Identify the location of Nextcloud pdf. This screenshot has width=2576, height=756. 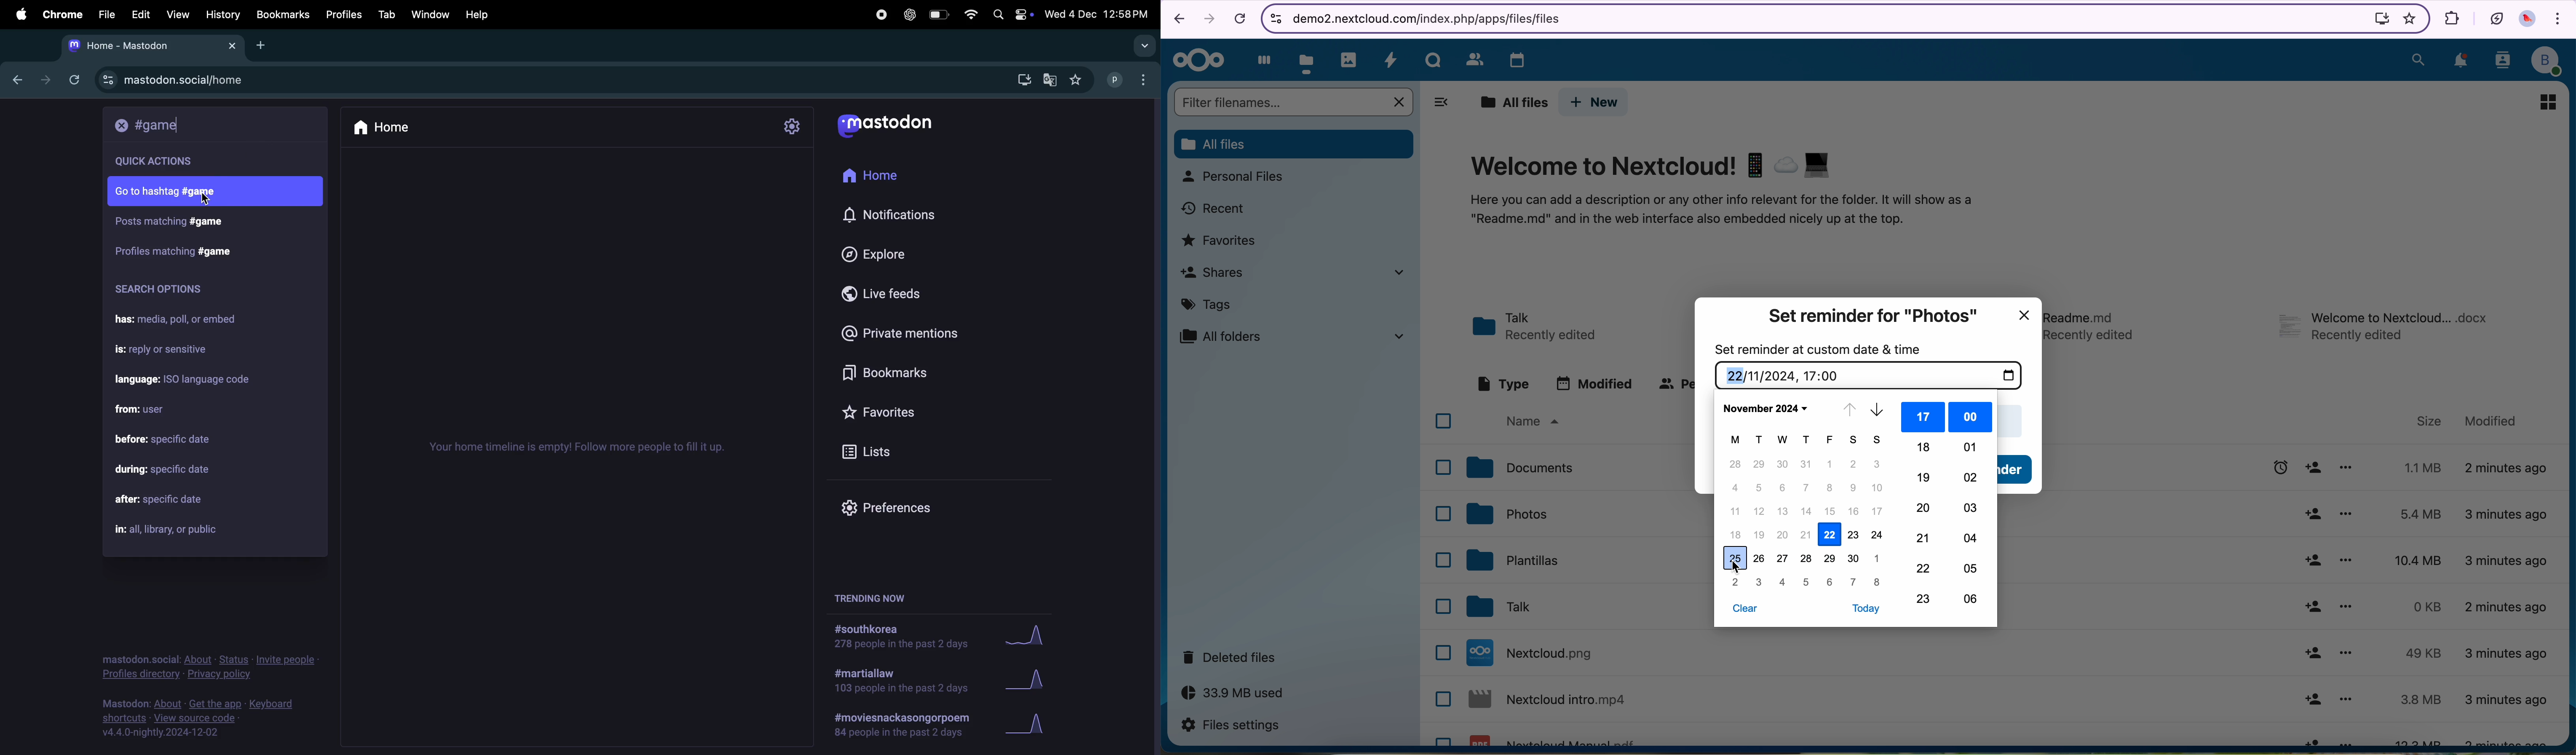
(1557, 738).